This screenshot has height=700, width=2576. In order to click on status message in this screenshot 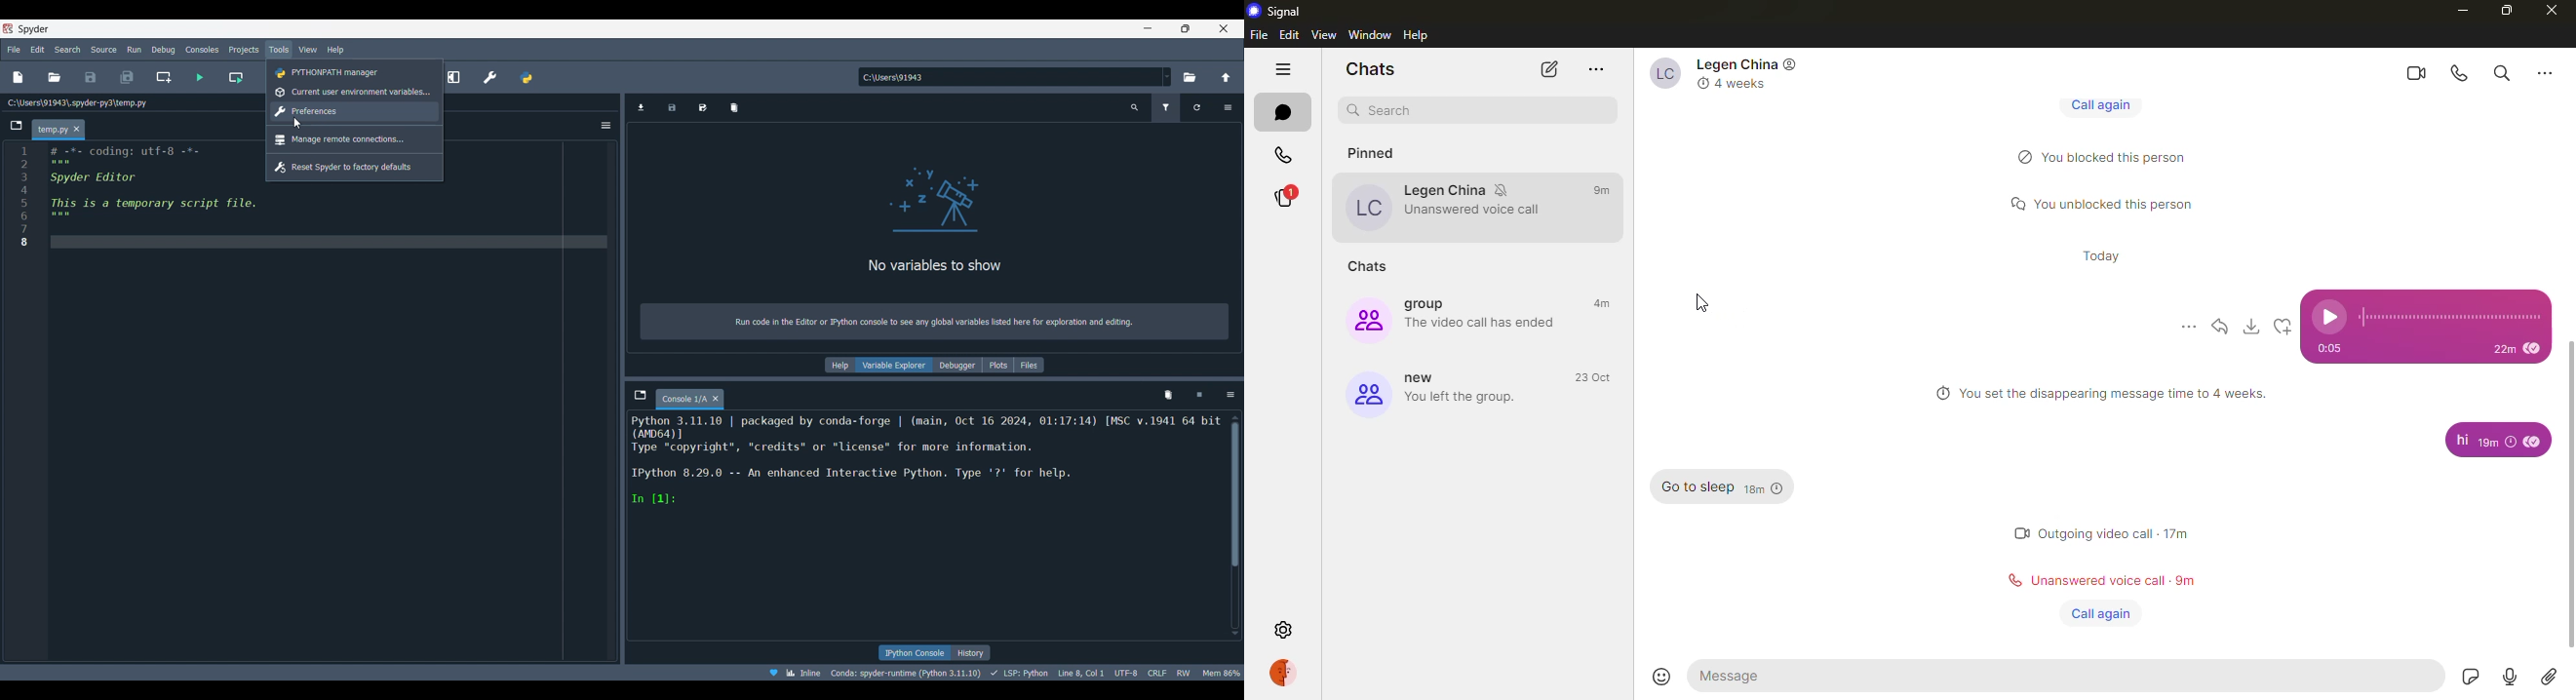, I will do `click(2105, 157)`.